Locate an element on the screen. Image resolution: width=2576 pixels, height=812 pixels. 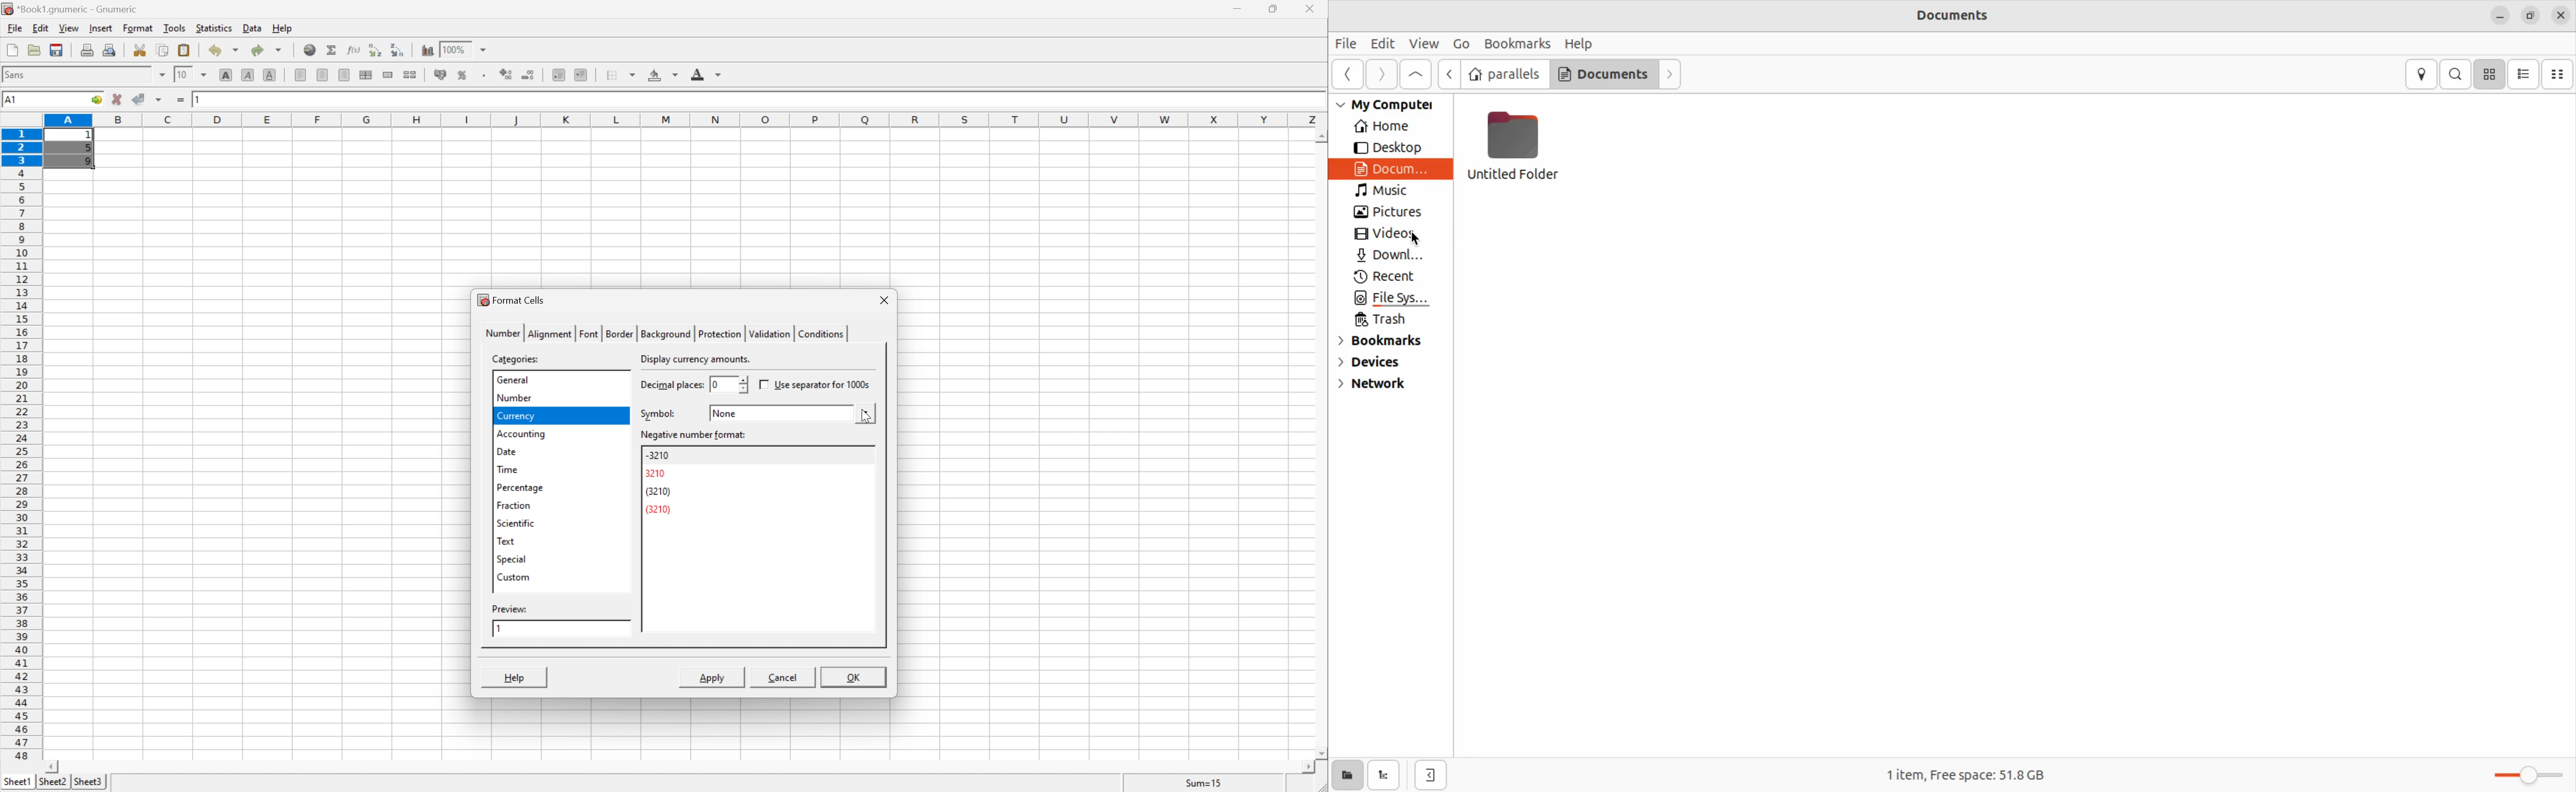
percentage is located at coordinates (520, 487).